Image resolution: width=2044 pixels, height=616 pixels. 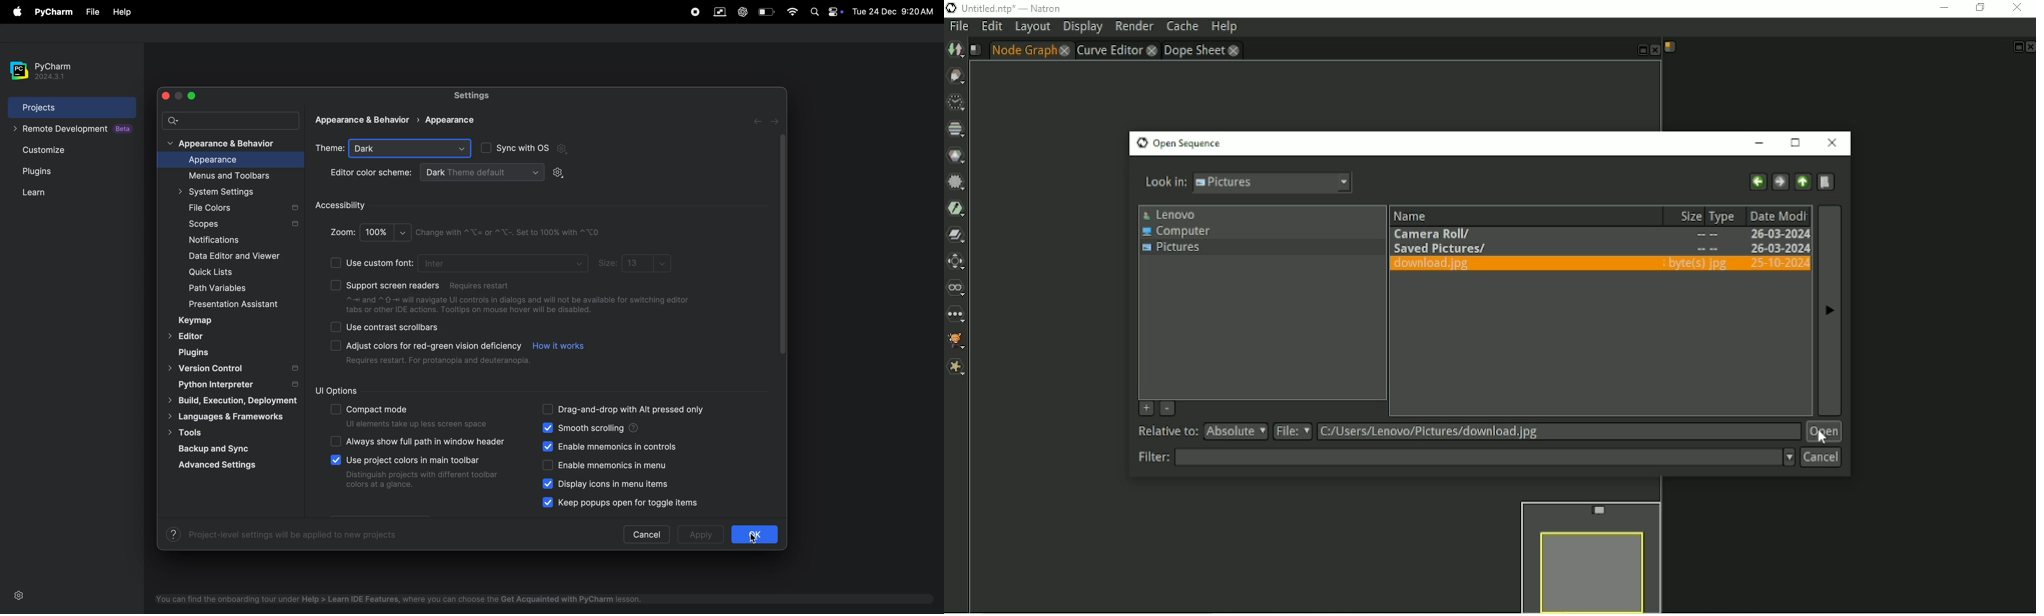 What do you see at coordinates (742, 12) in the screenshot?
I see `chatgpt` at bounding box center [742, 12].